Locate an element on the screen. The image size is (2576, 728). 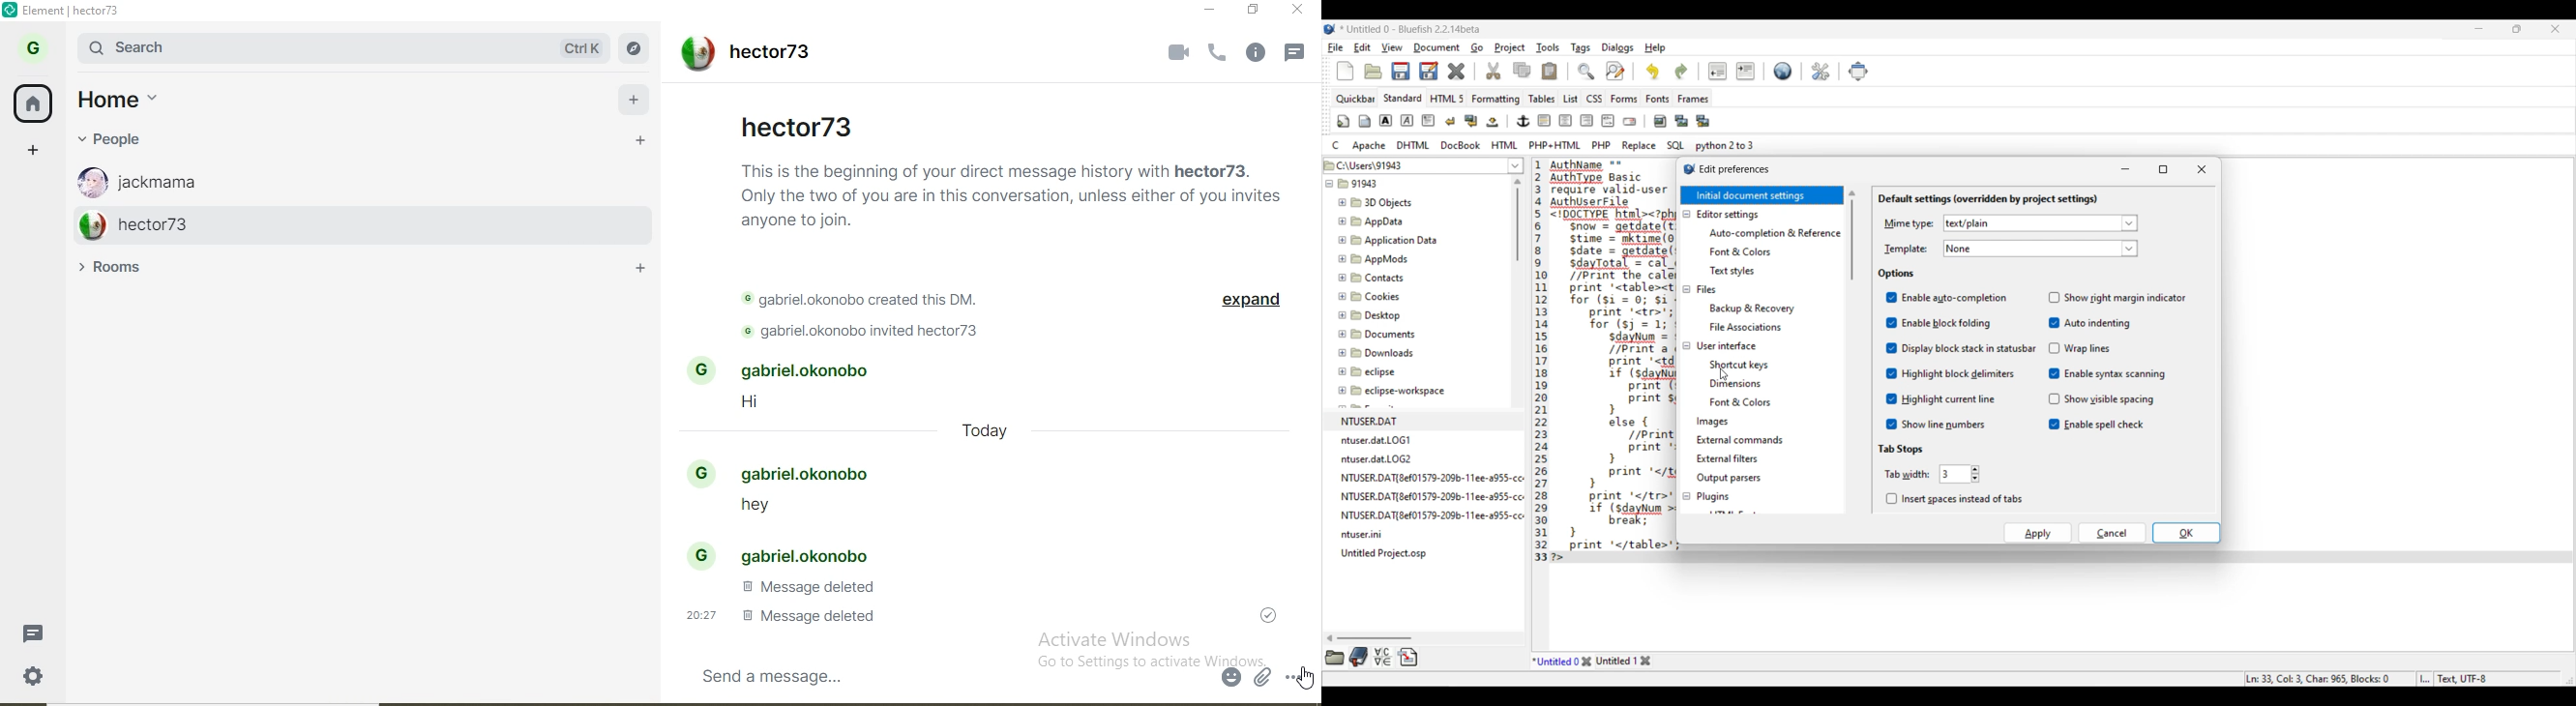
navigate is located at coordinates (638, 49).